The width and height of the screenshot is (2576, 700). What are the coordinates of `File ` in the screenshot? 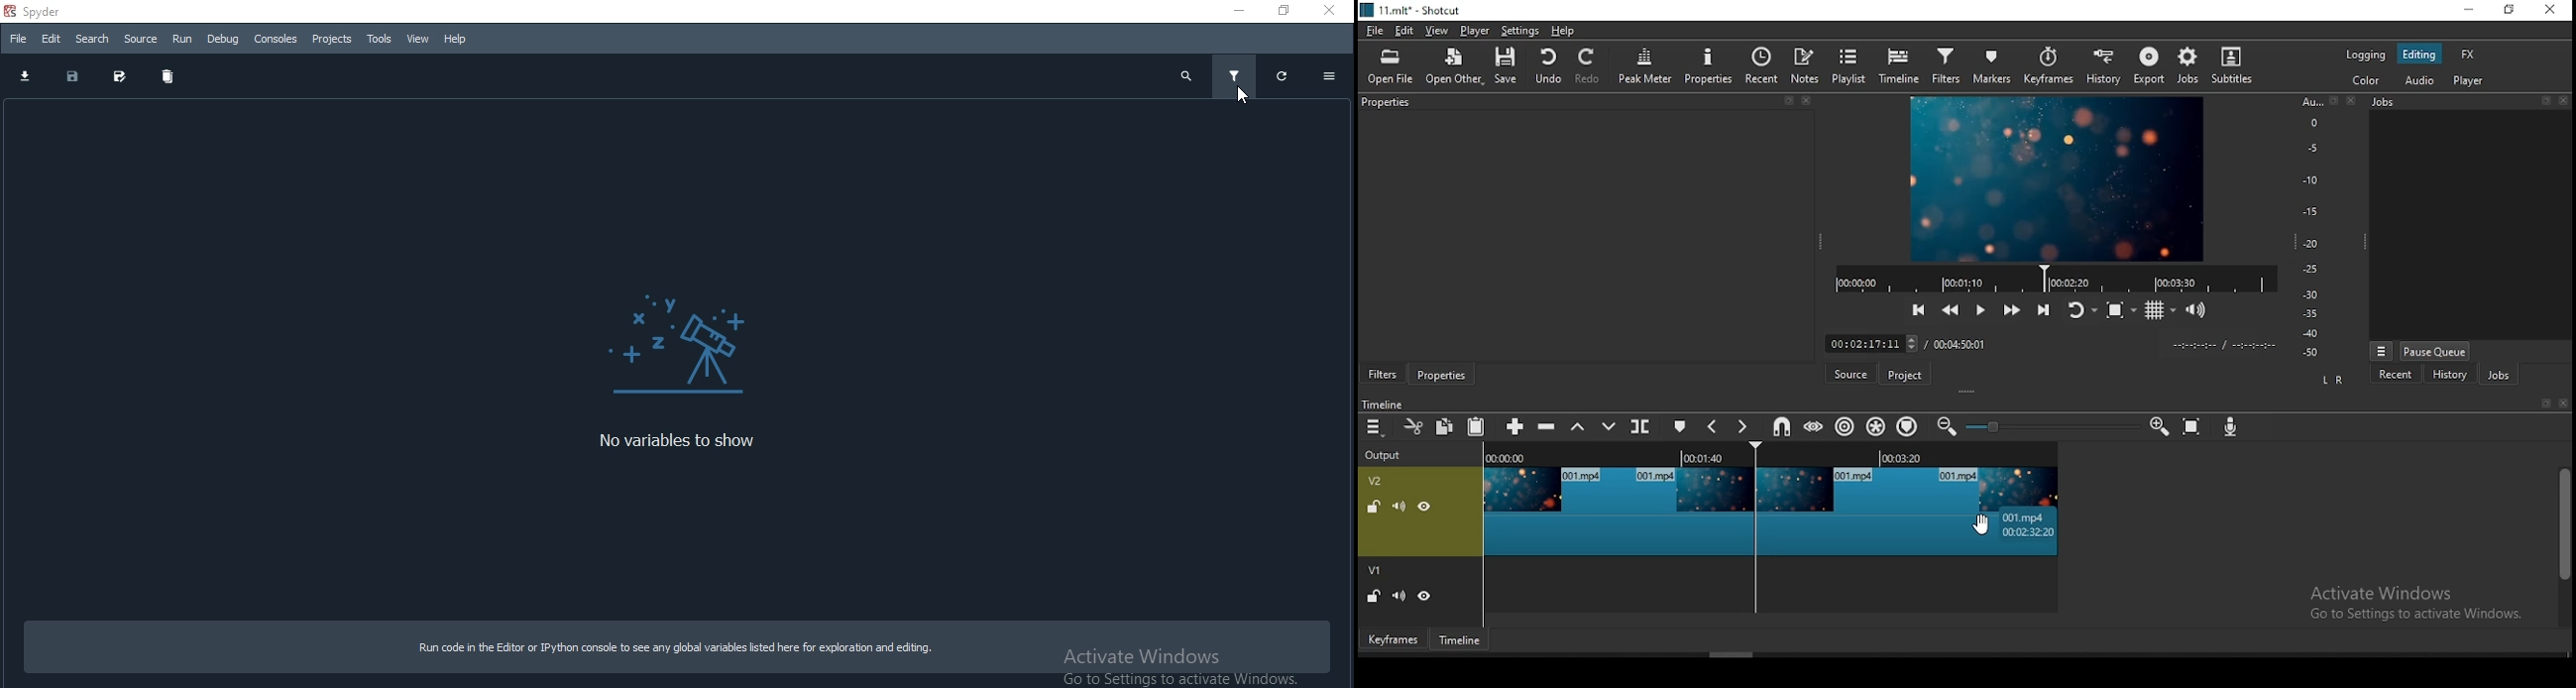 It's located at (19, 38).